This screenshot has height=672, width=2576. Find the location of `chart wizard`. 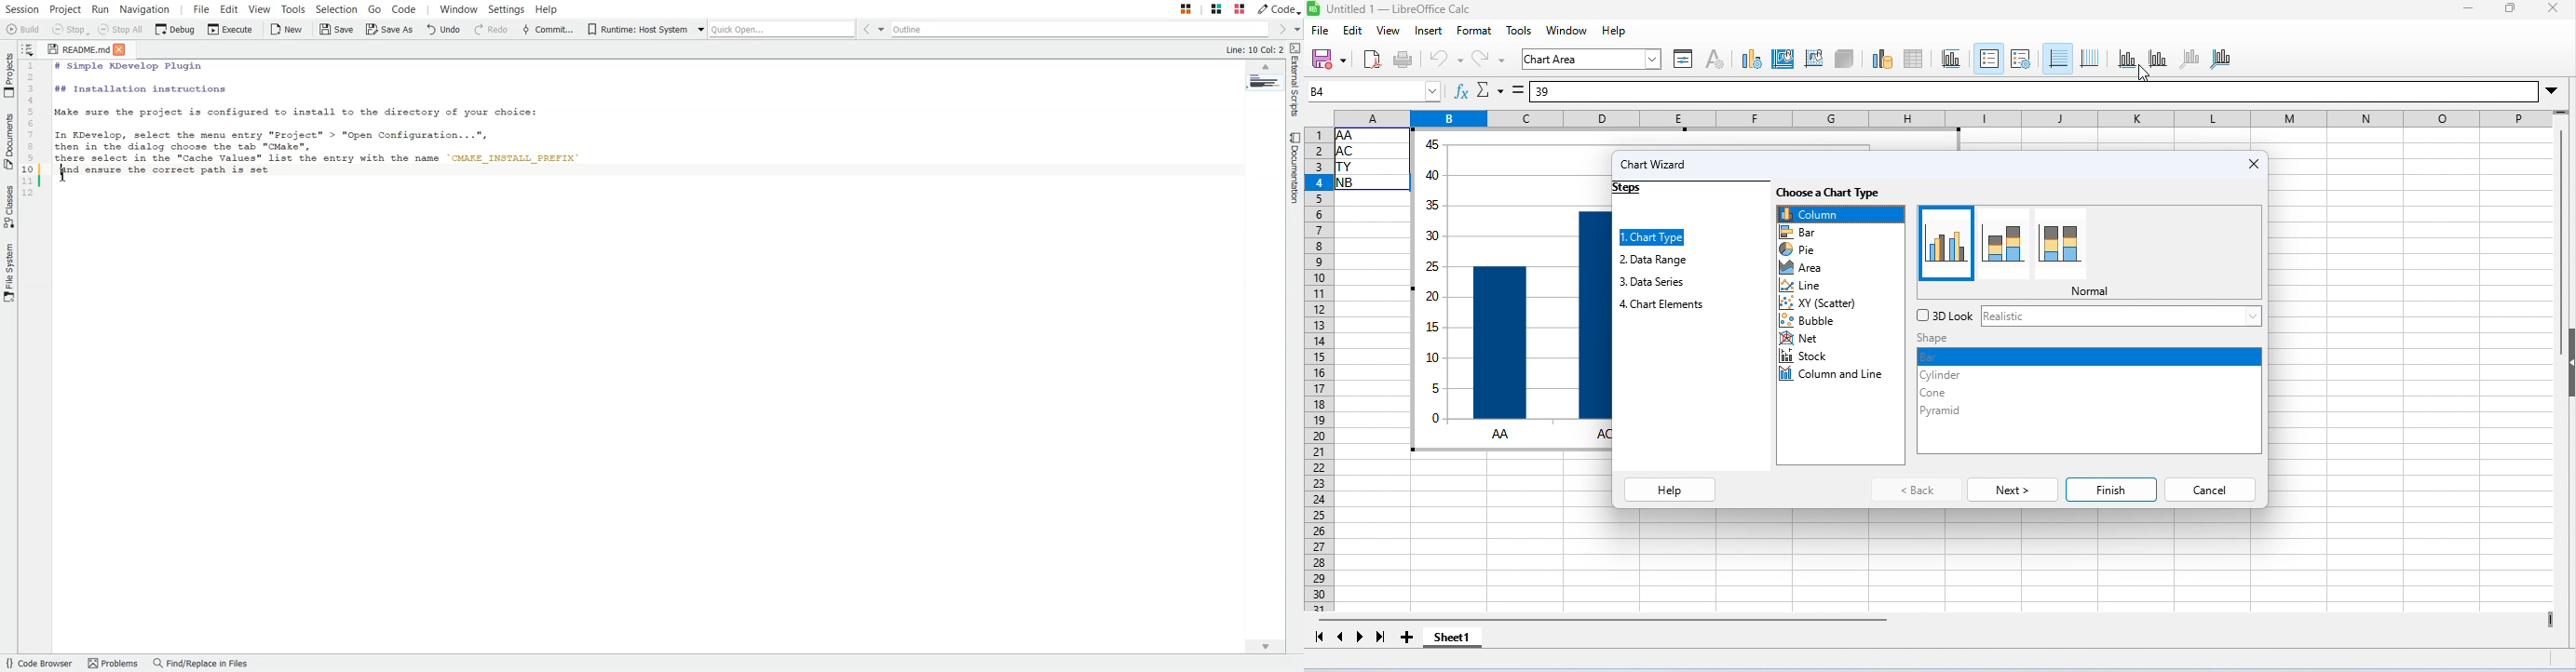

chart wizard is located at coordinates (1653, 165).